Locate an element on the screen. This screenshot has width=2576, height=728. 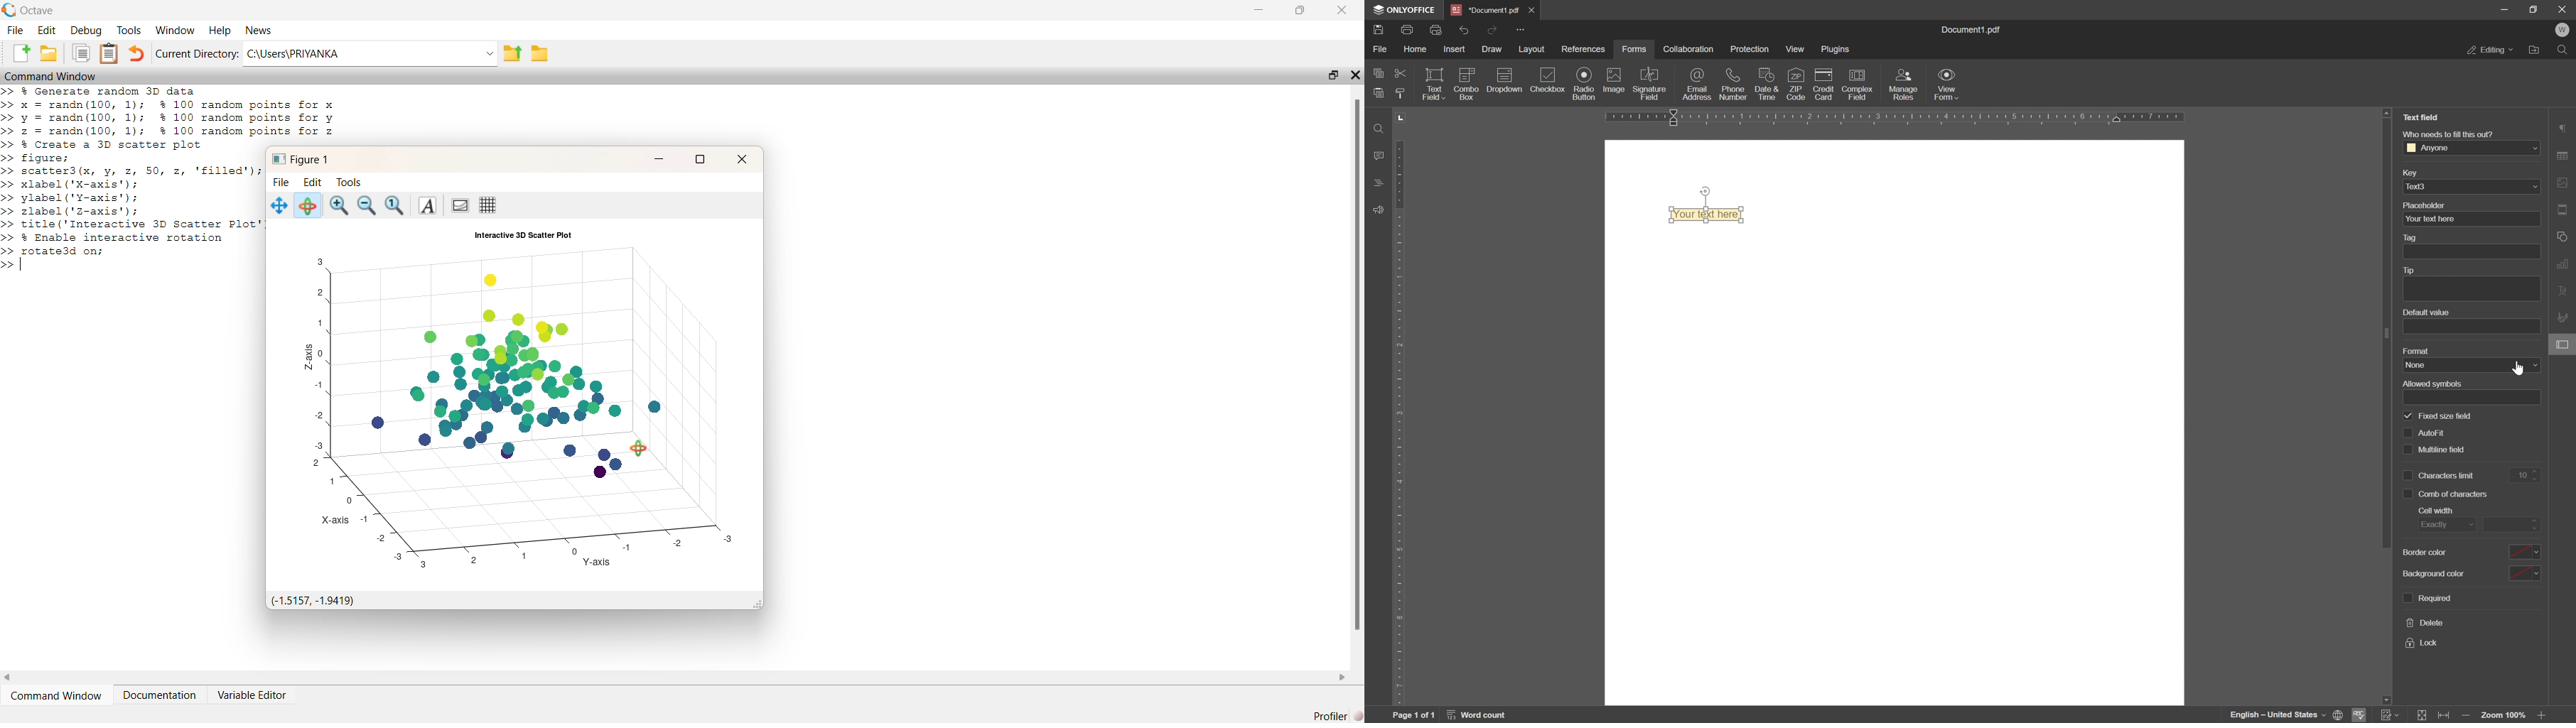
copy is located at coordinates (1376, 73).